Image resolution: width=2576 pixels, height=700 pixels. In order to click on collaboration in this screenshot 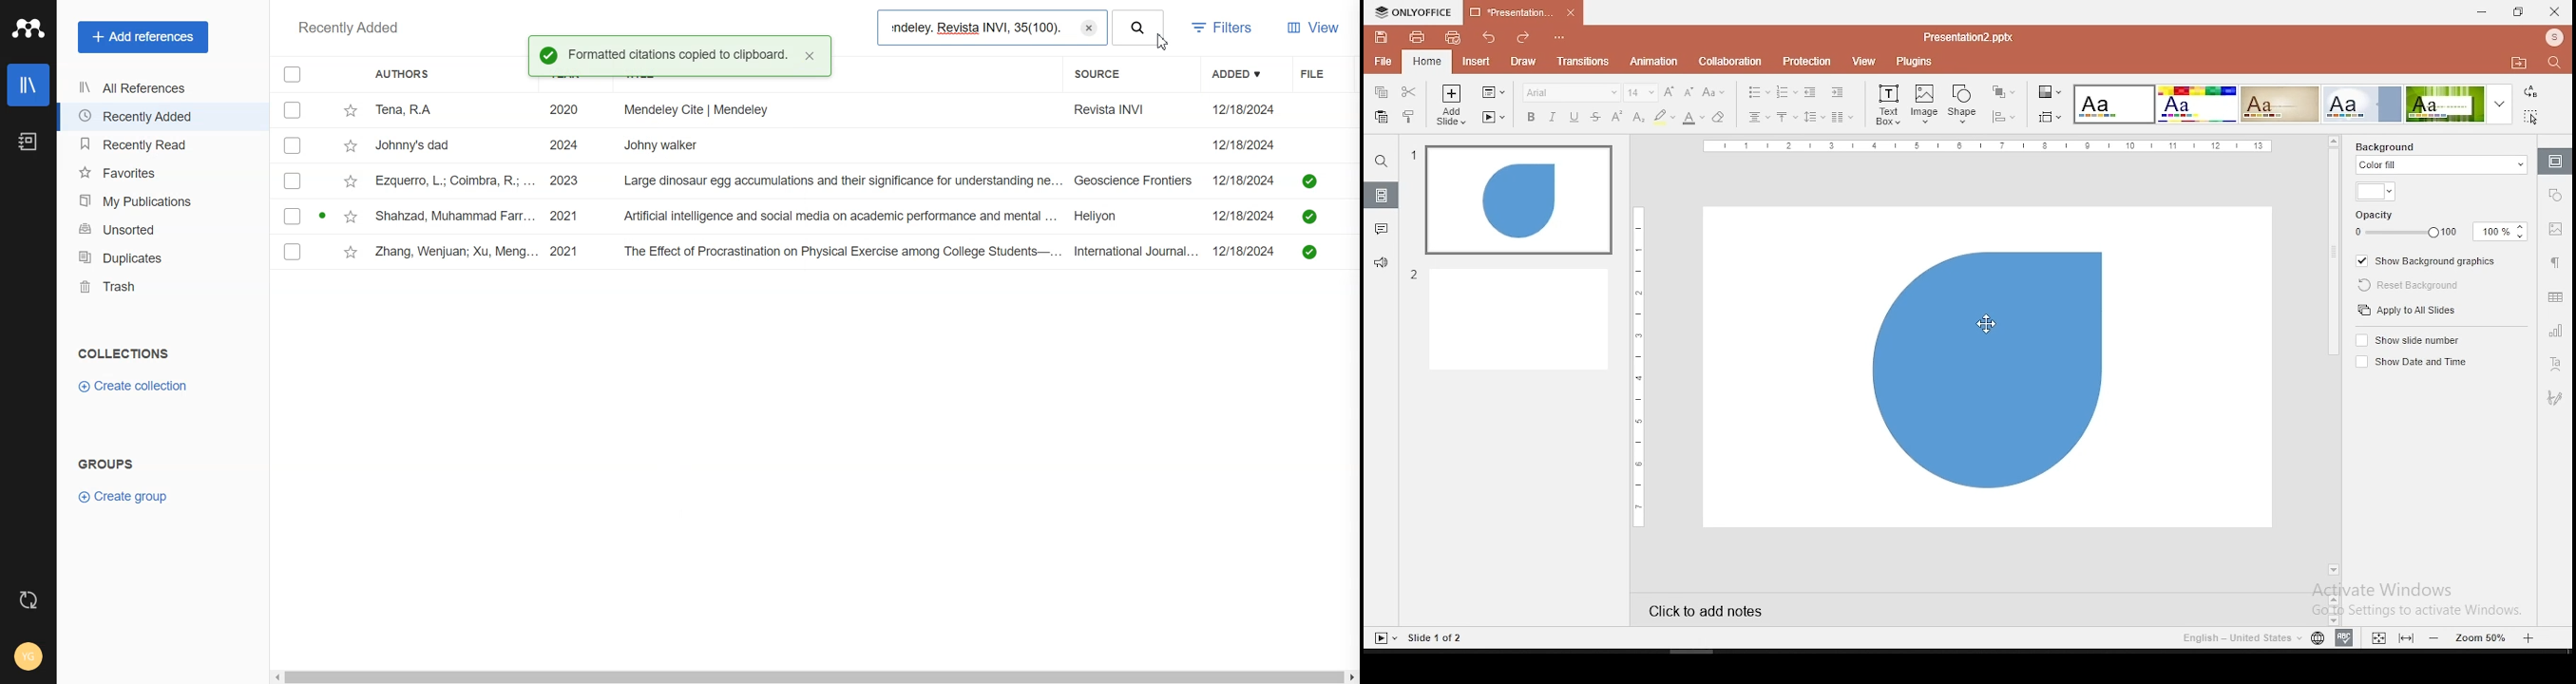, I will do `click(1729, 62)`.